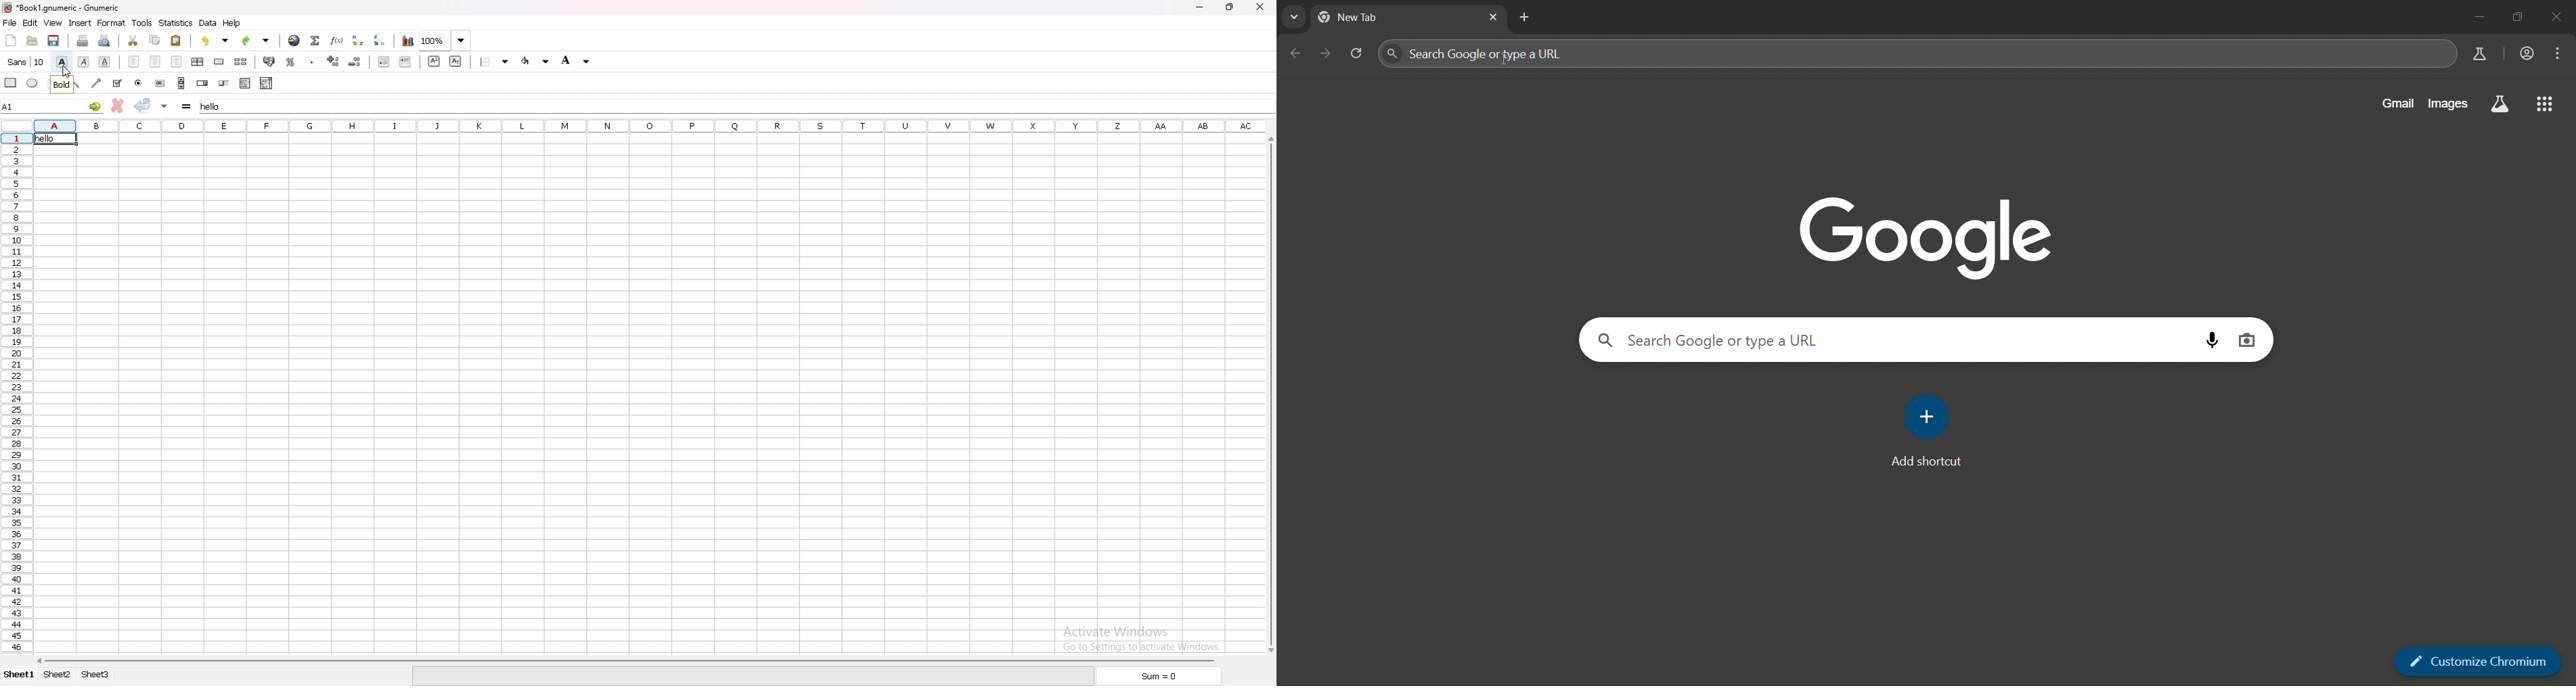 This screenshot has width=2576, height=700. What do you see at coordinates (118, 106) in the screenshot?
I see `cancel change` at bounding box center [118, 106].